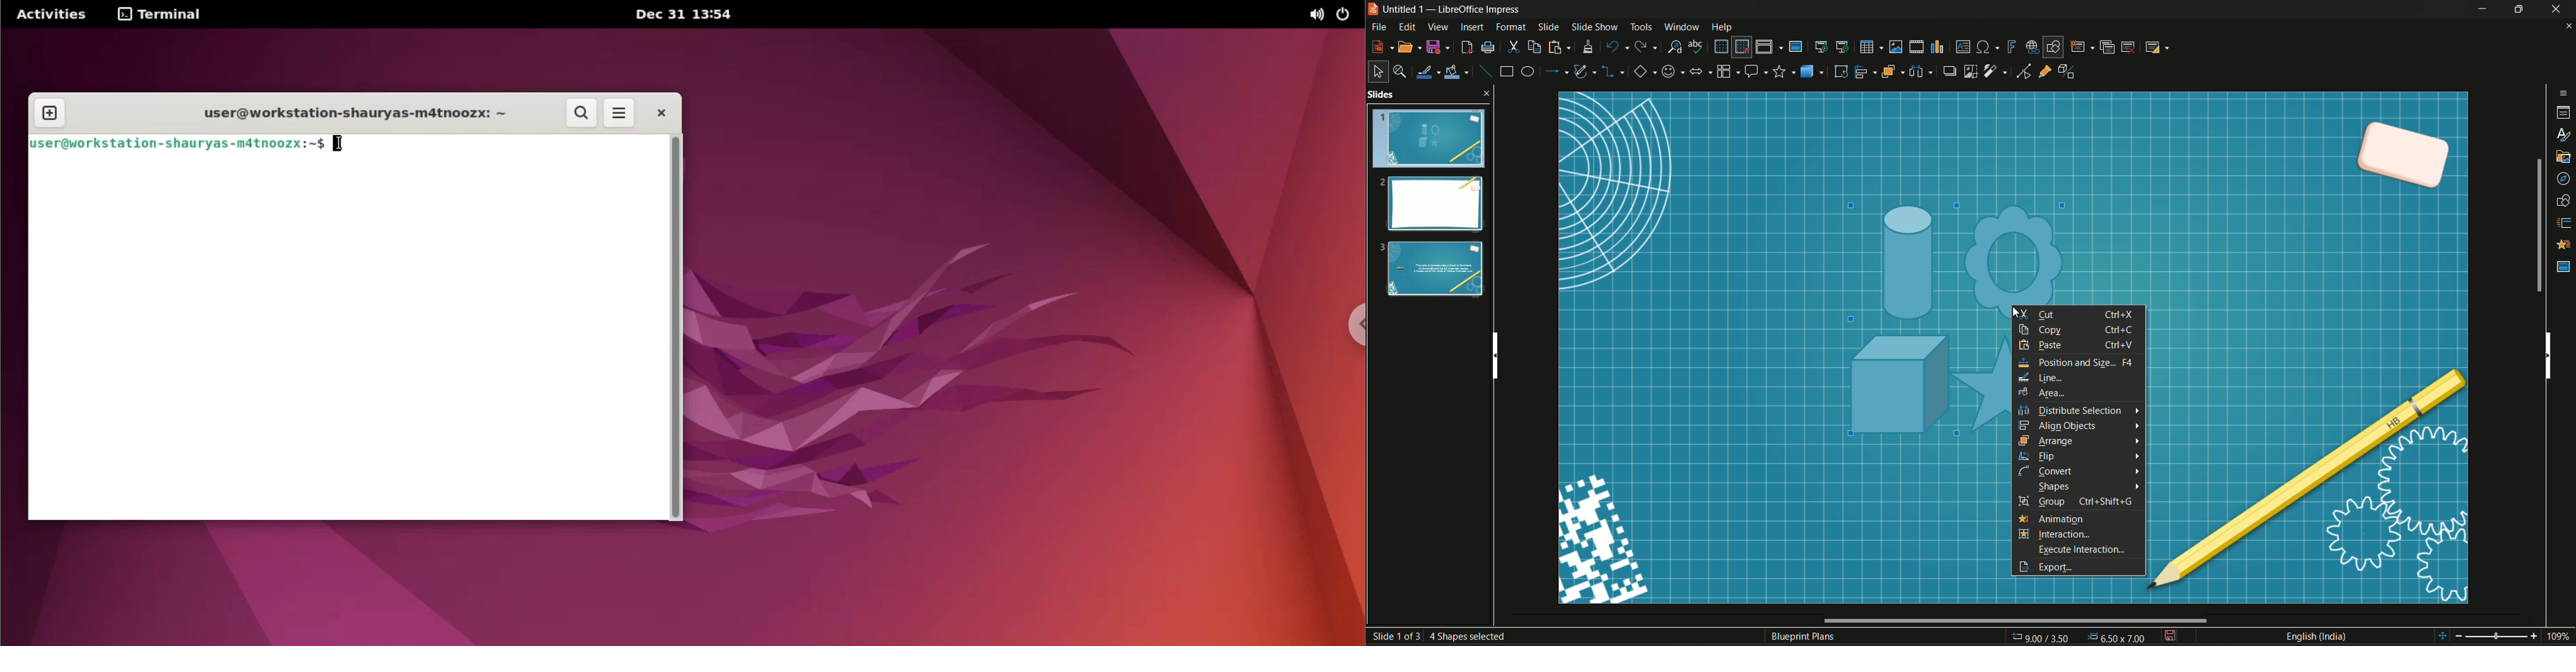  What do you see at coordinates (2316, 637) in the screenshot?
I see `Language` at bounding box center [2316, 637].